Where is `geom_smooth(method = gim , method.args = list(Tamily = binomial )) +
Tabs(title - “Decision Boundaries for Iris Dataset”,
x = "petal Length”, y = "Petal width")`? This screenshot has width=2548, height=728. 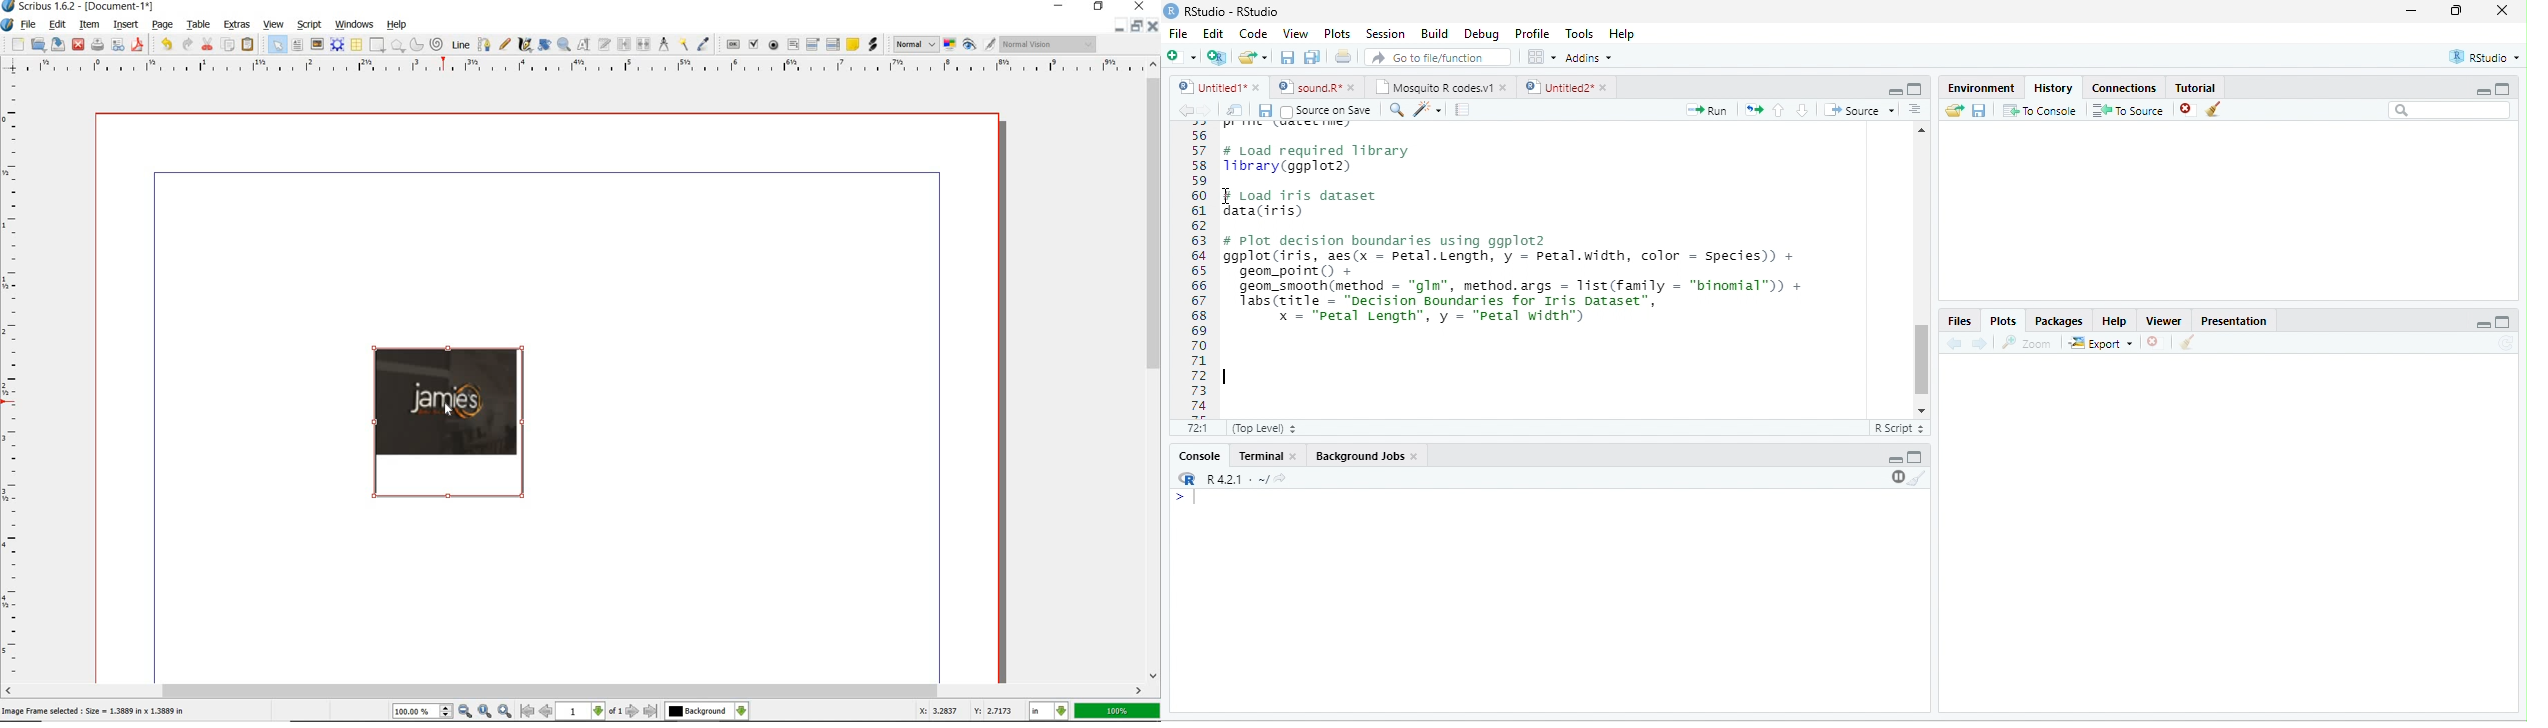 geom_smooth(method = gim , method.args = list(Tamily = binomial )) +
Tabs(title - “Decision Boundaries for Iris Dataset”,
x = "petal Length”, y = "Petal width") is located at coordinates (1528, 305).